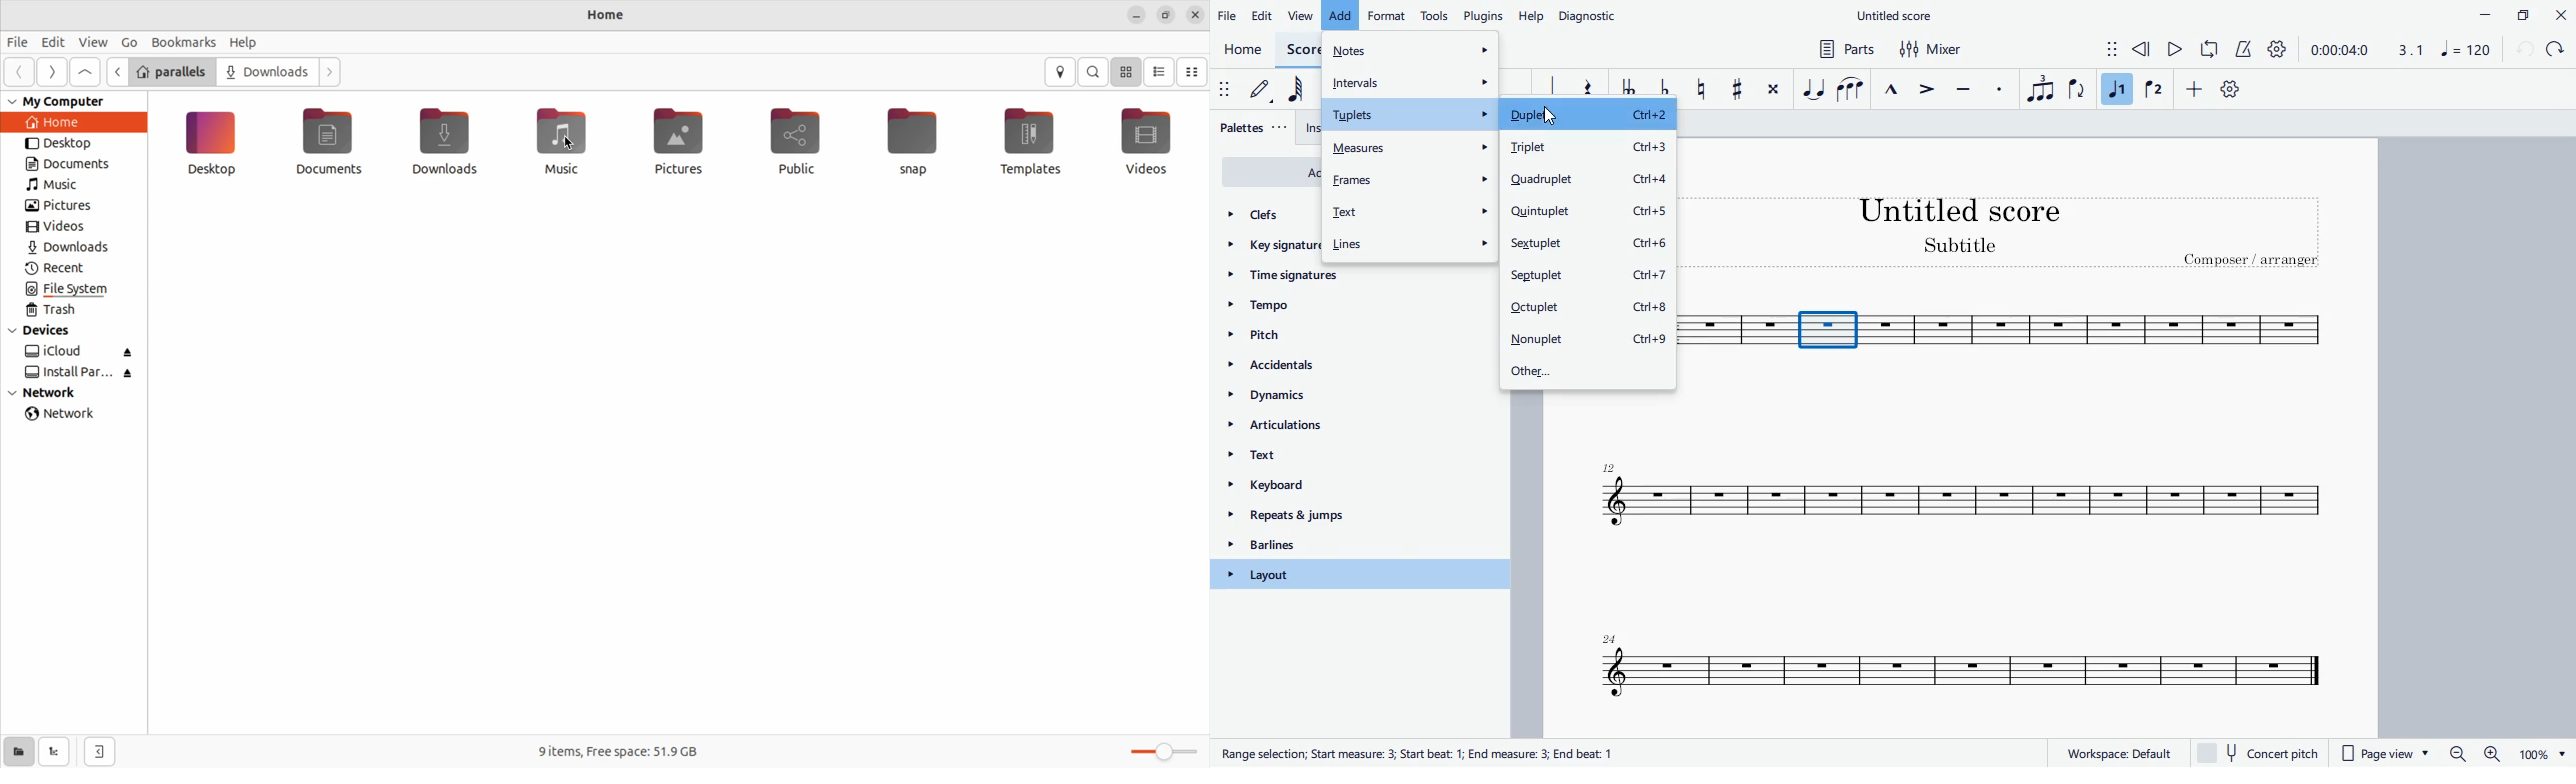 This screenshot has width=2576, height=784. I want to click on rest, so click(1587, 89).